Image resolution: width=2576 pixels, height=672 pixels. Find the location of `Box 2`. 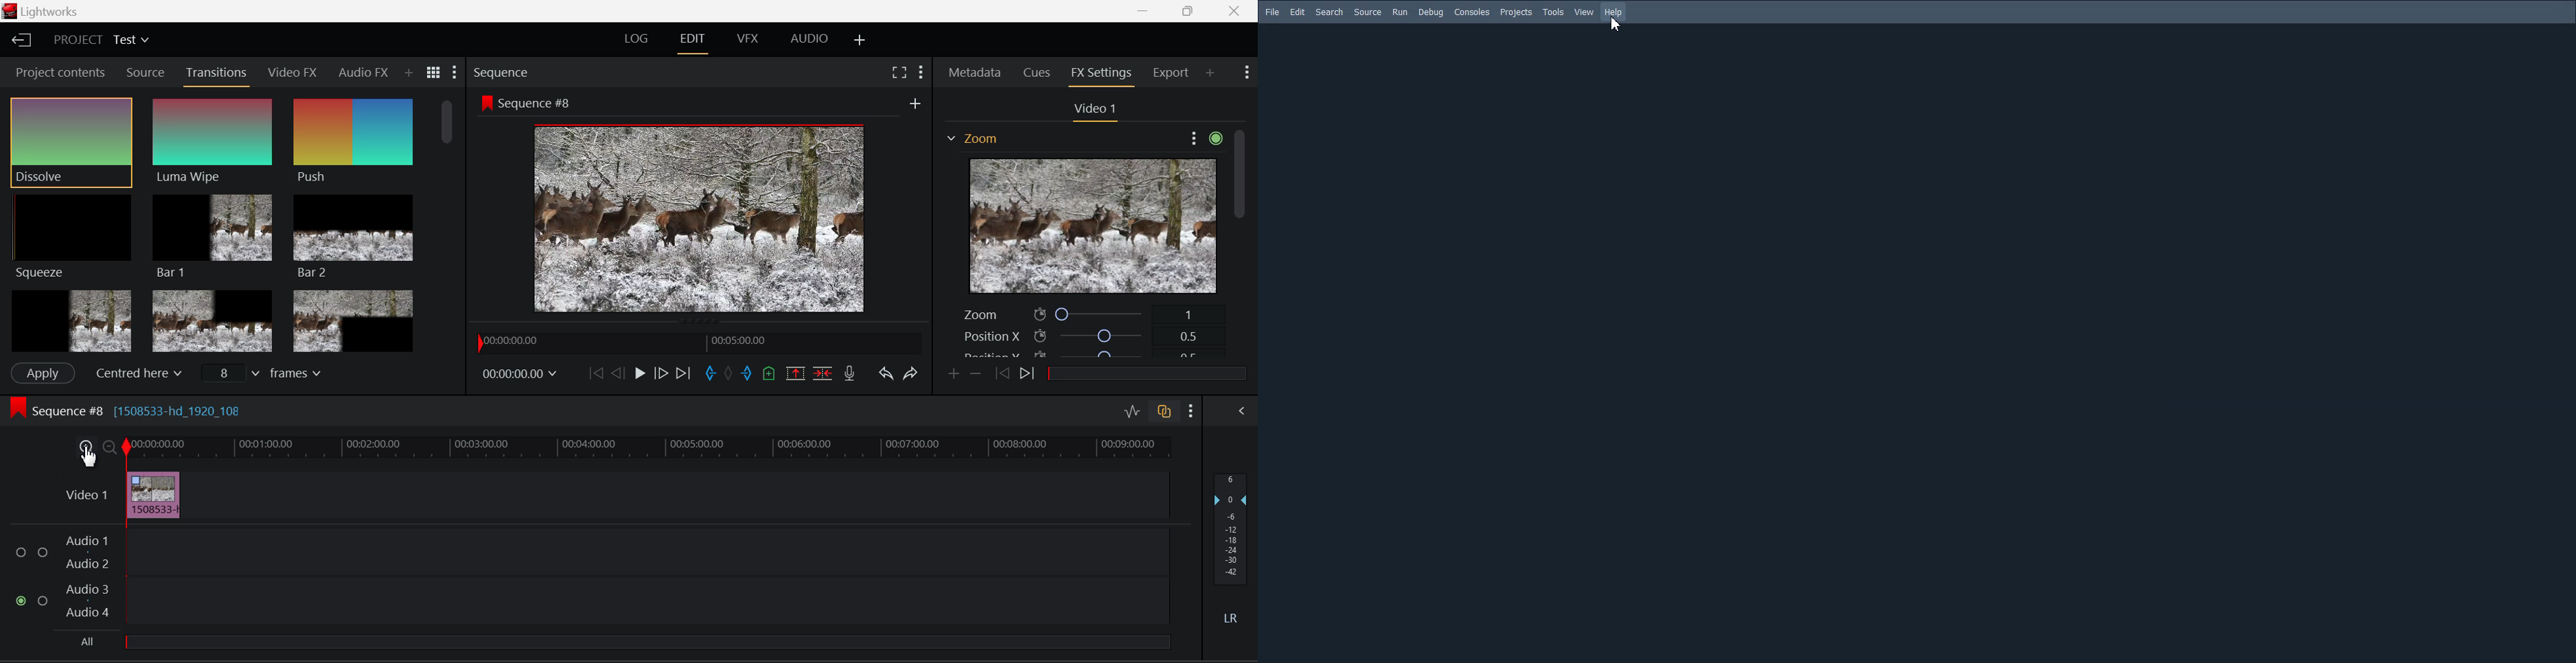

Box 2 is located at coordinates (212, 320).